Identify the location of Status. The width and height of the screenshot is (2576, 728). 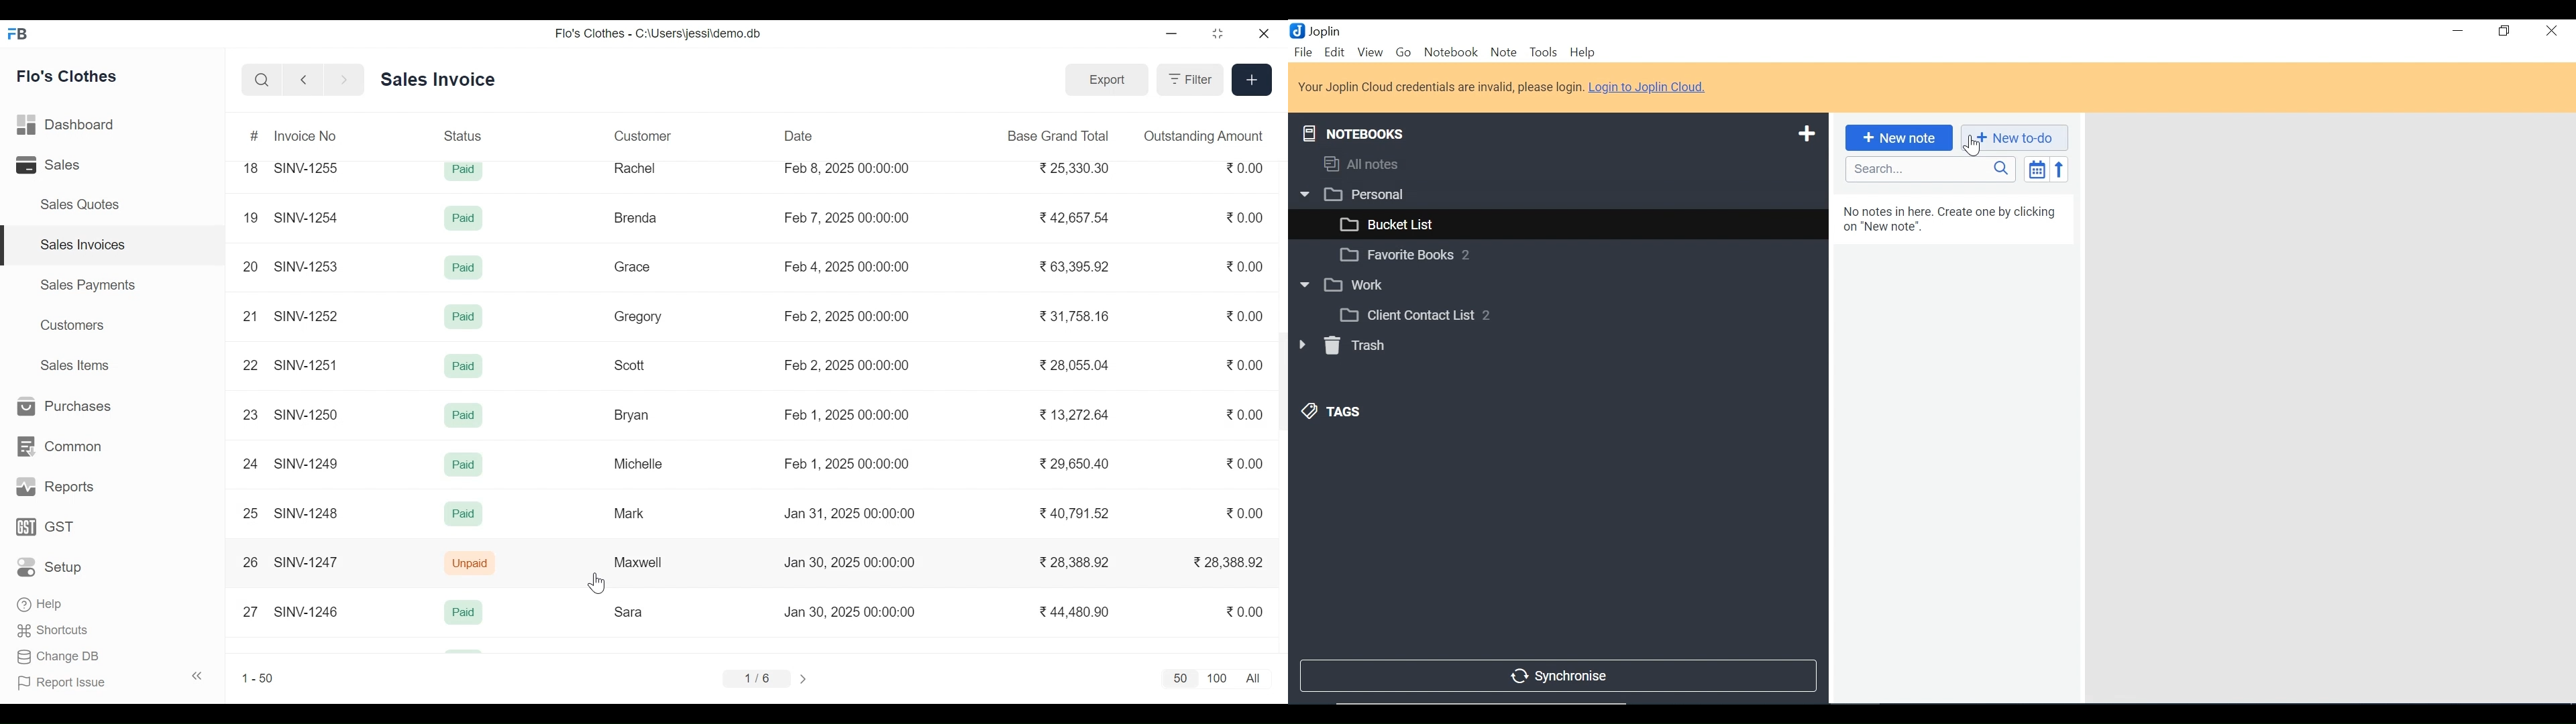
(465, 135).